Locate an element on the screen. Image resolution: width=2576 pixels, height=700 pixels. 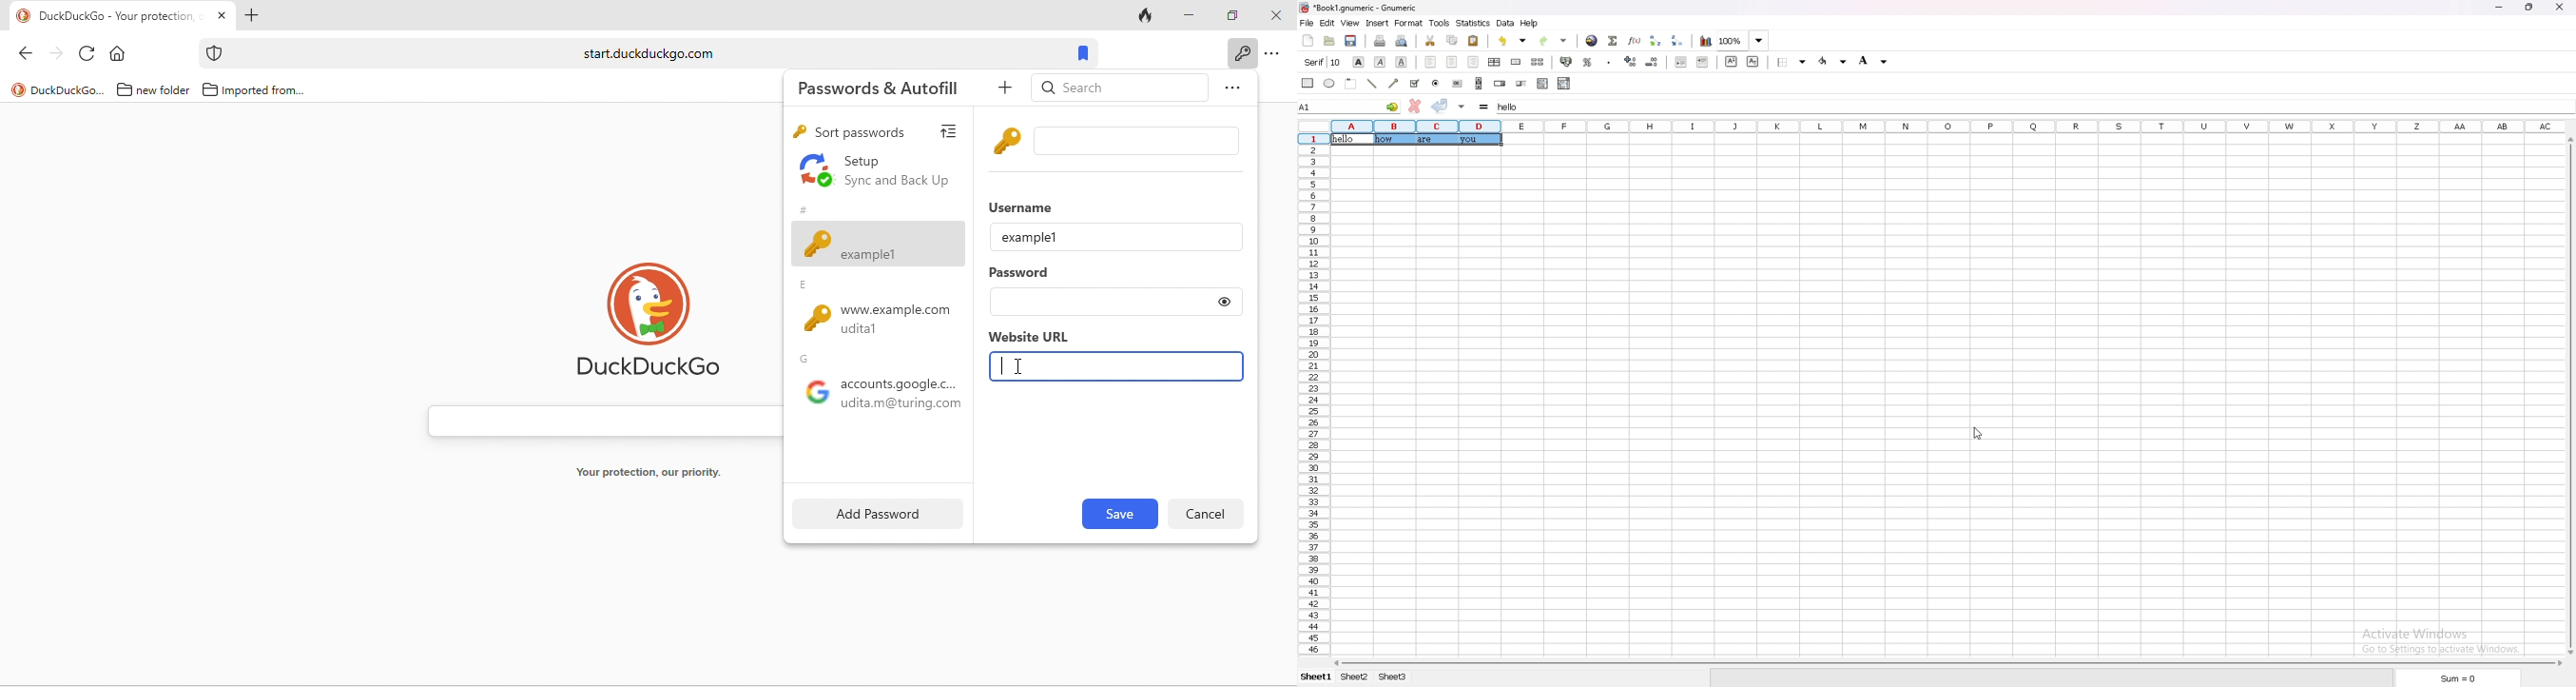
save is located at coordinates (1352, 41).